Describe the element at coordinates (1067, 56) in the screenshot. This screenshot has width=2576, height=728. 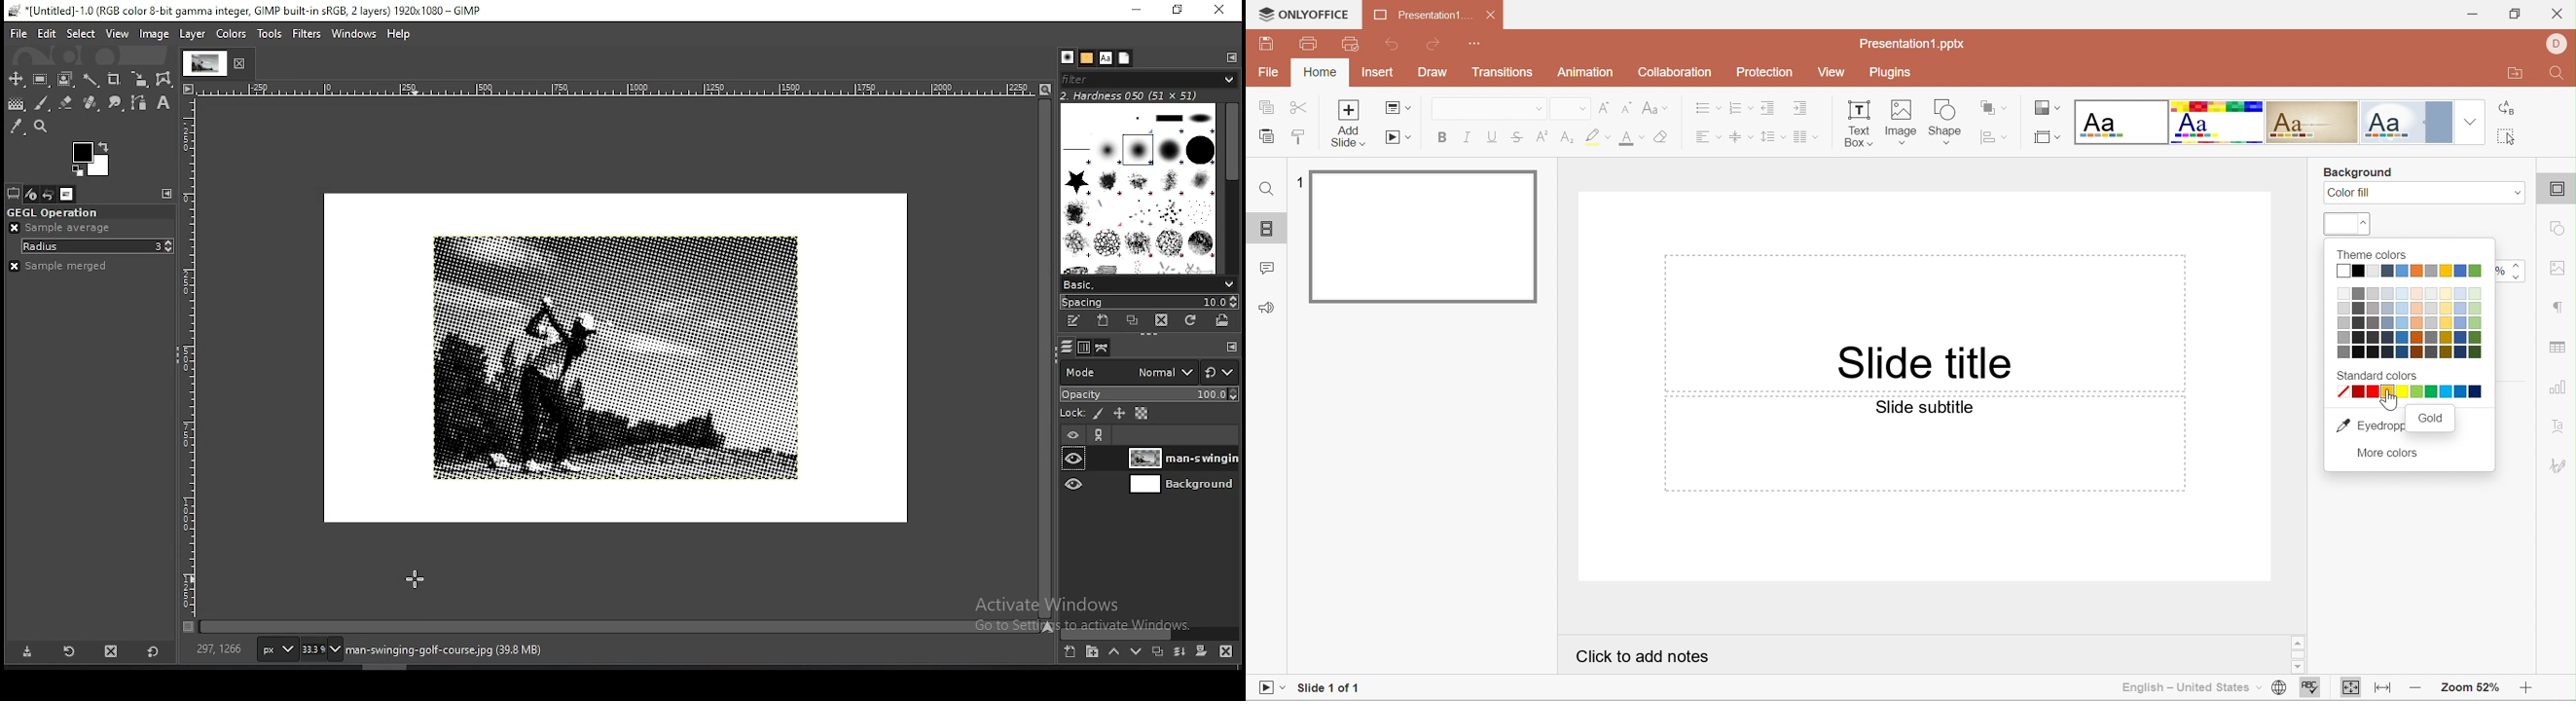
I see `brushes` at that location.